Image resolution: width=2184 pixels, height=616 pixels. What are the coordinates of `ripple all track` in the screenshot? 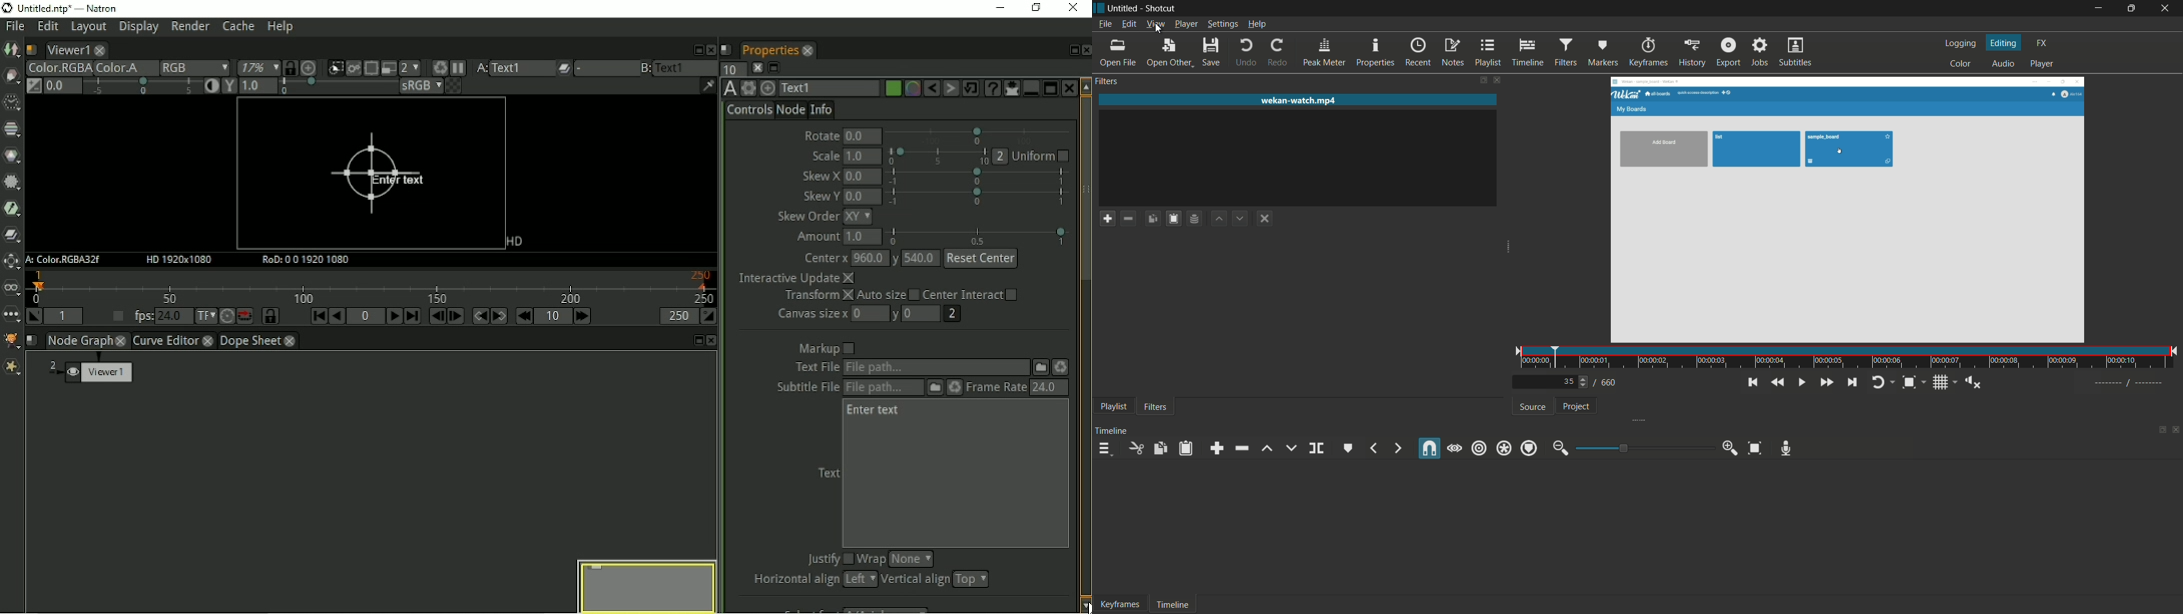 It's located at (1504, 448).